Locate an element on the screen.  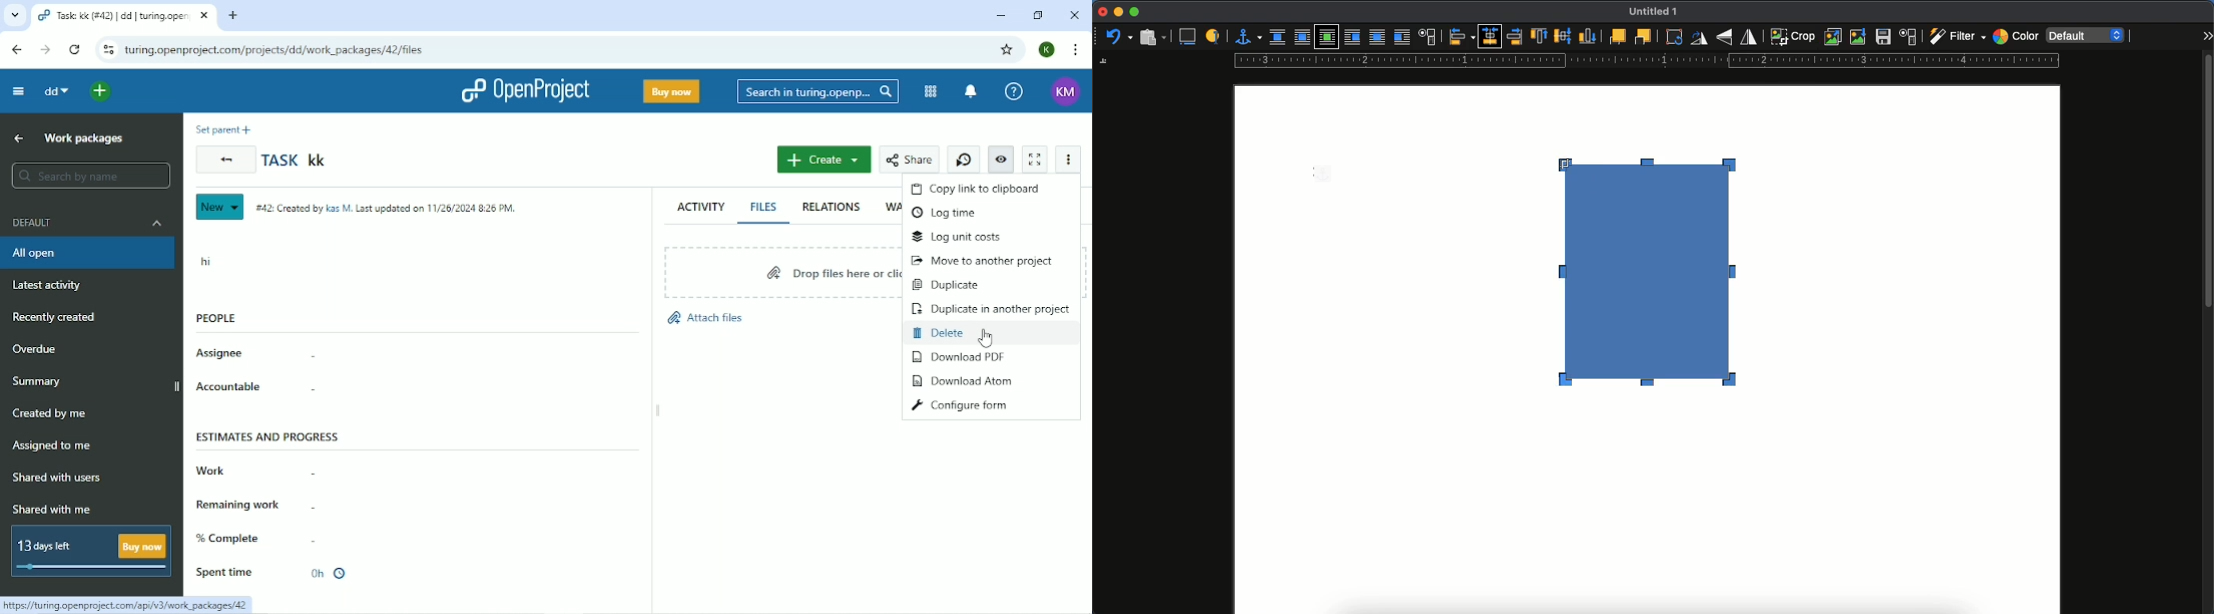
text wrap is located at coordinates (1428, 38).